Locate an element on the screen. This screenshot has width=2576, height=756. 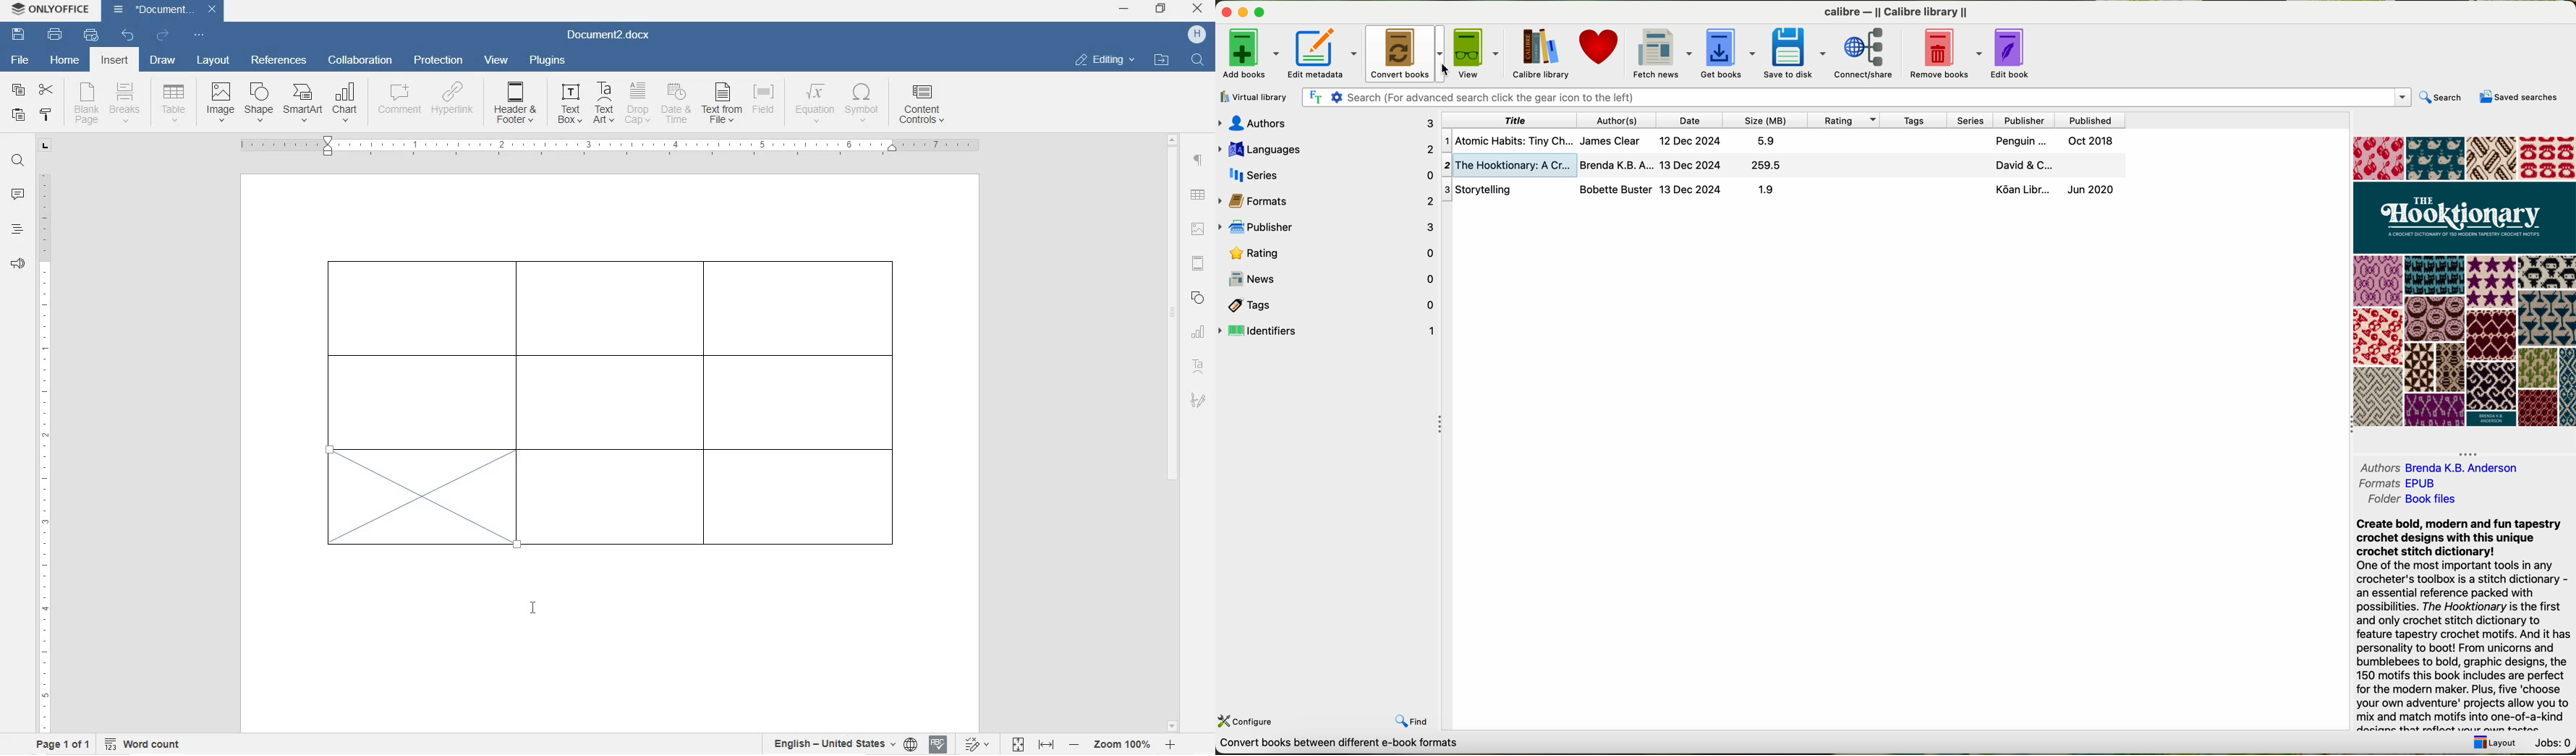
Calibre library is located at coordinates (1543, 54).